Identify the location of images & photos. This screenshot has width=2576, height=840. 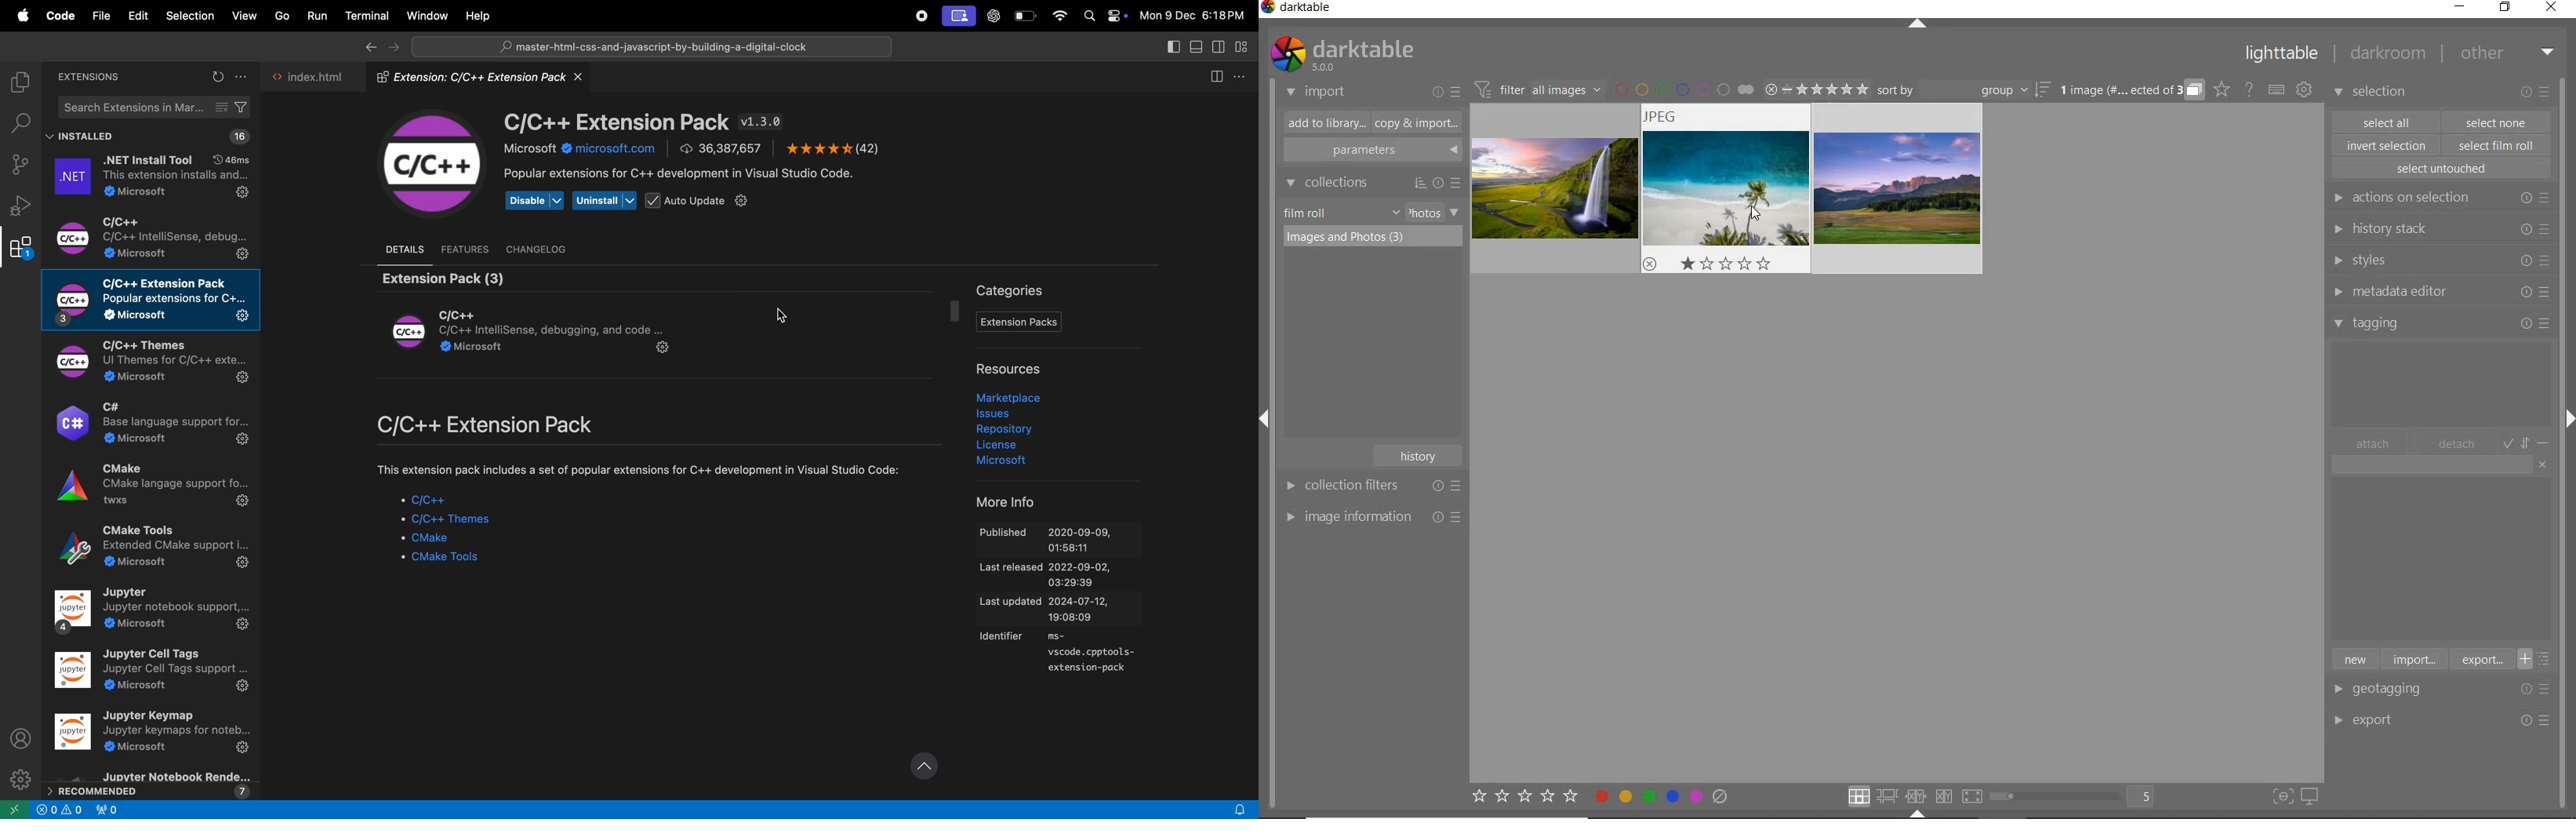
(1373, 239).